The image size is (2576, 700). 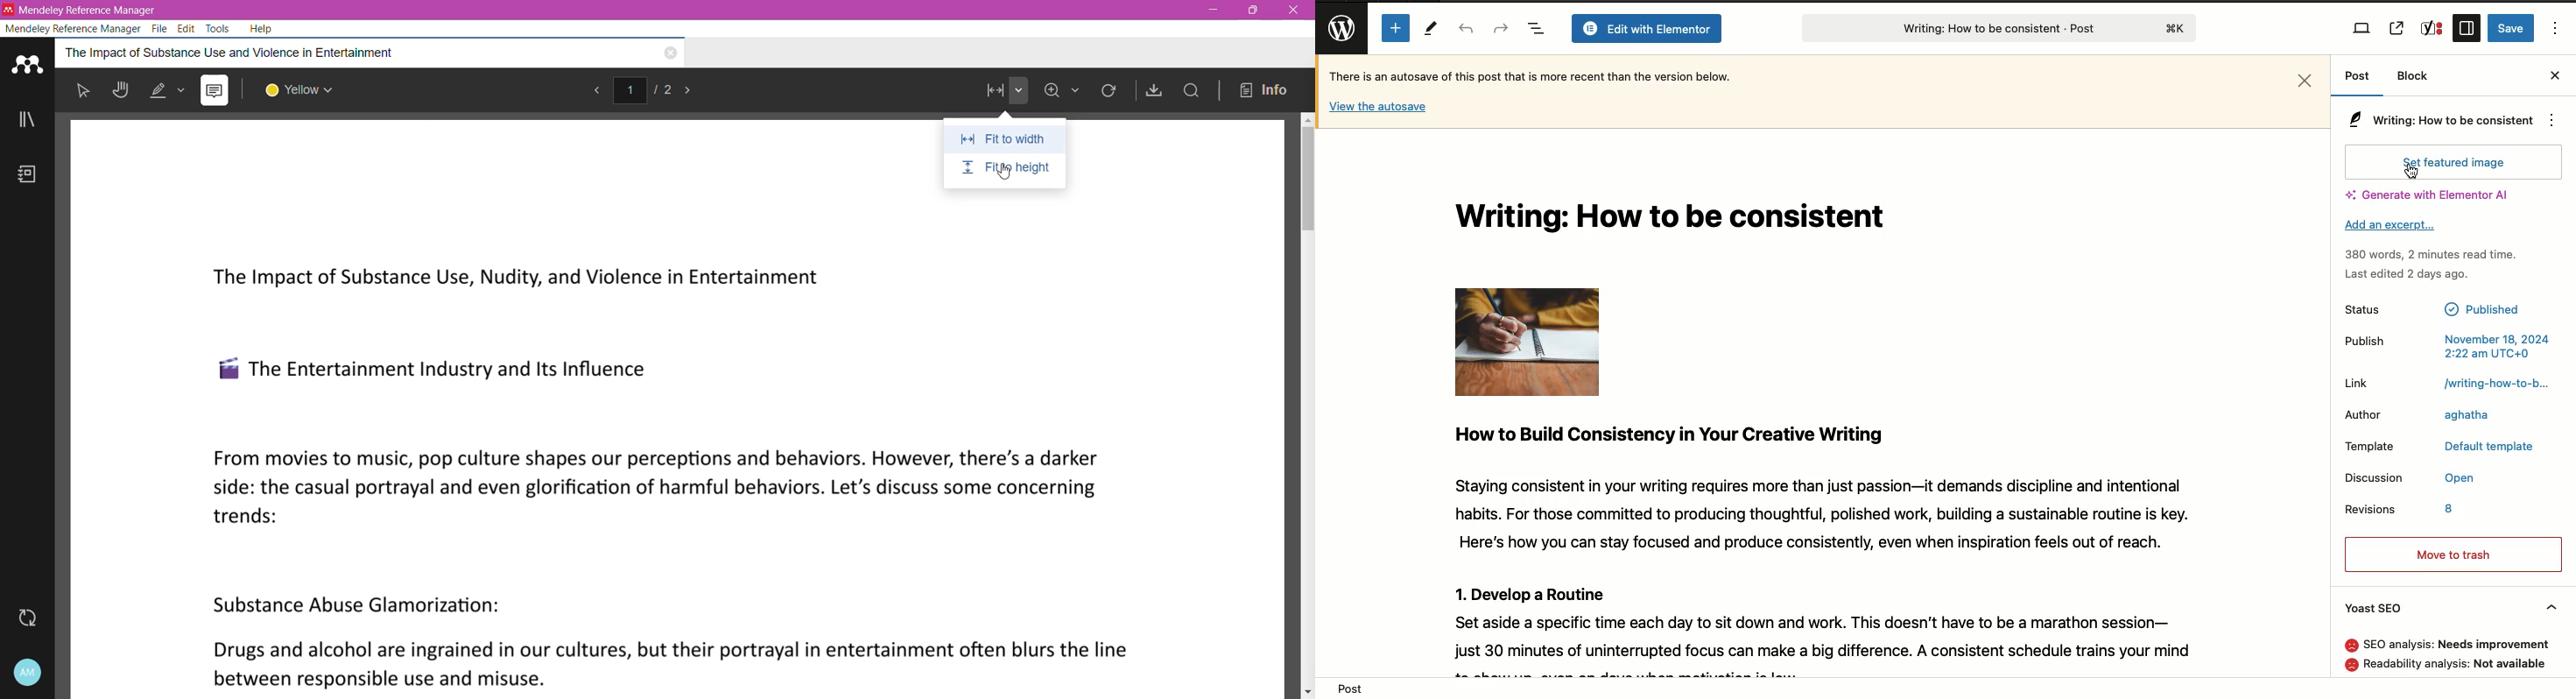 I want to click on Vertical Scroll Bar, so click(x=1307, y=404).